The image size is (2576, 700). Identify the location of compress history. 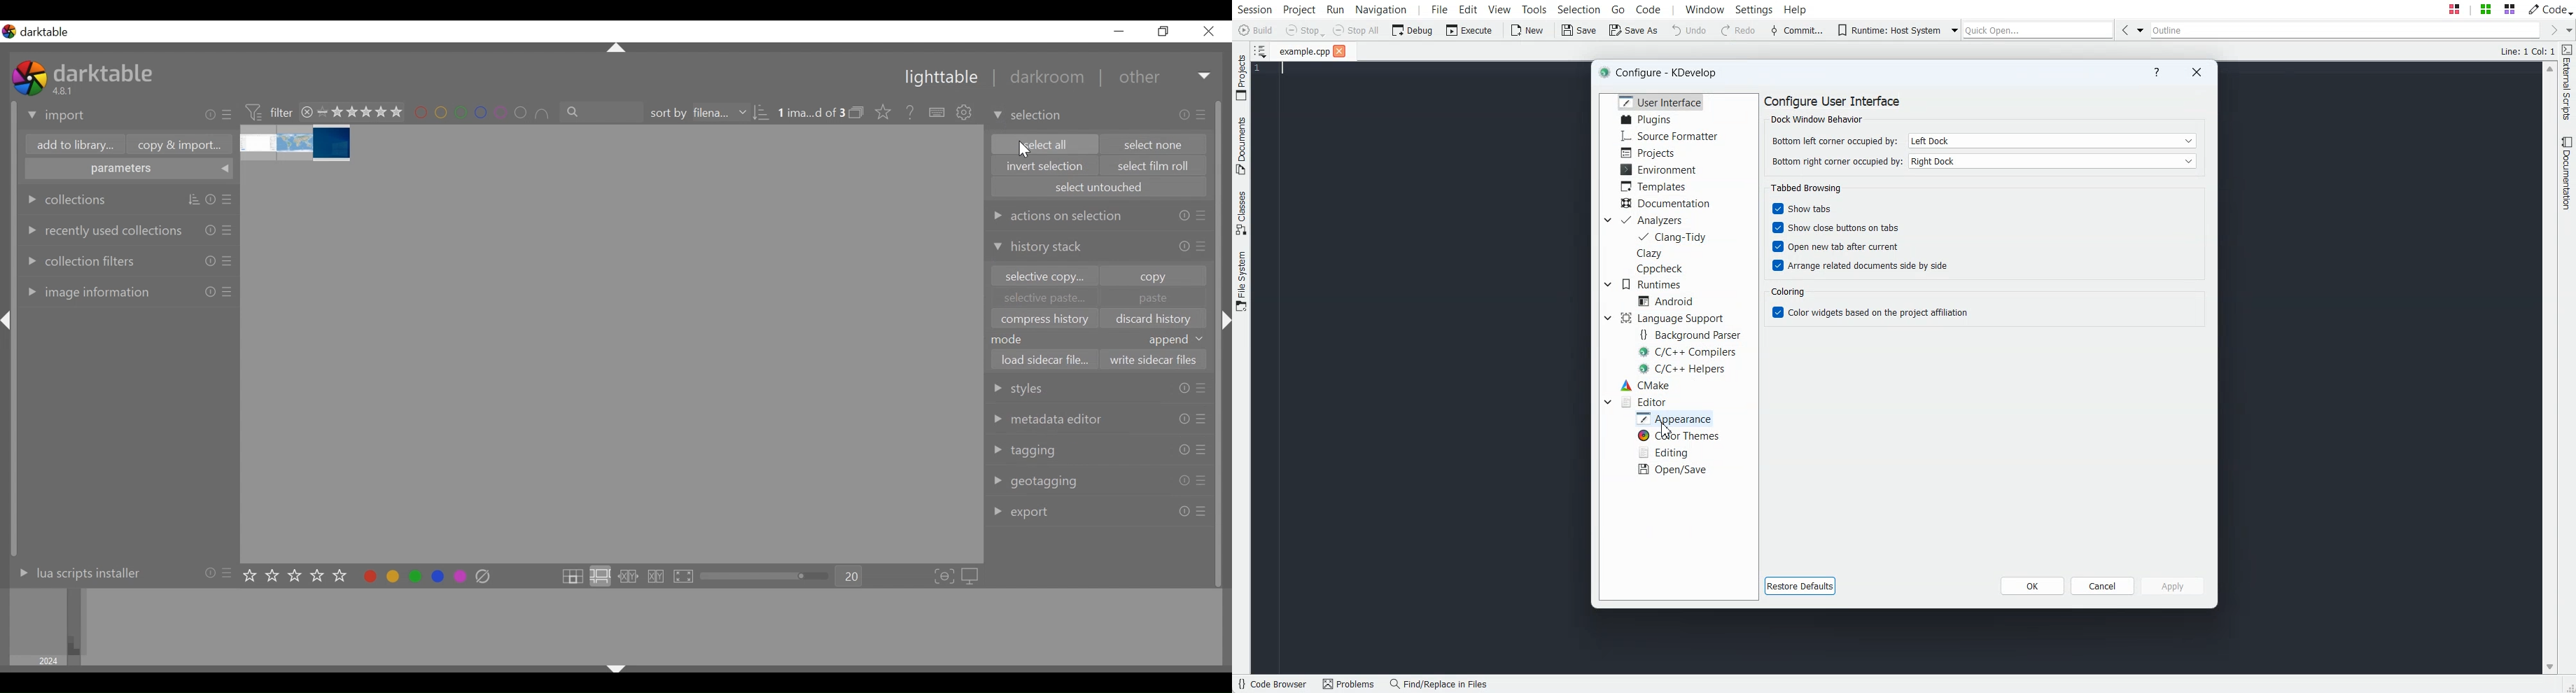
(1047, 319).